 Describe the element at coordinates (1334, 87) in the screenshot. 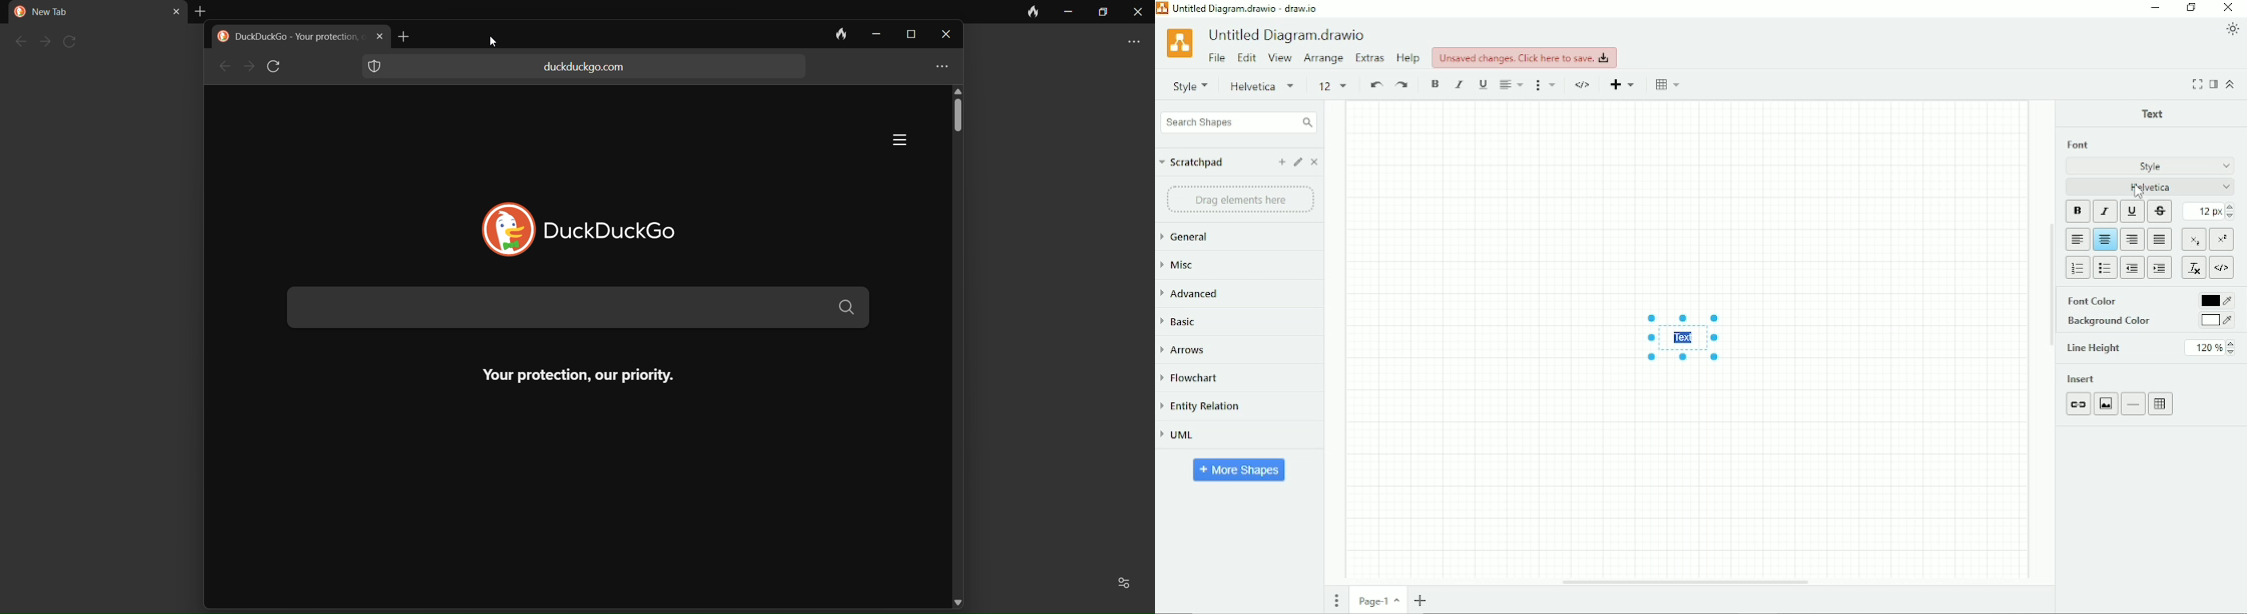

I see `Font size` at that location.